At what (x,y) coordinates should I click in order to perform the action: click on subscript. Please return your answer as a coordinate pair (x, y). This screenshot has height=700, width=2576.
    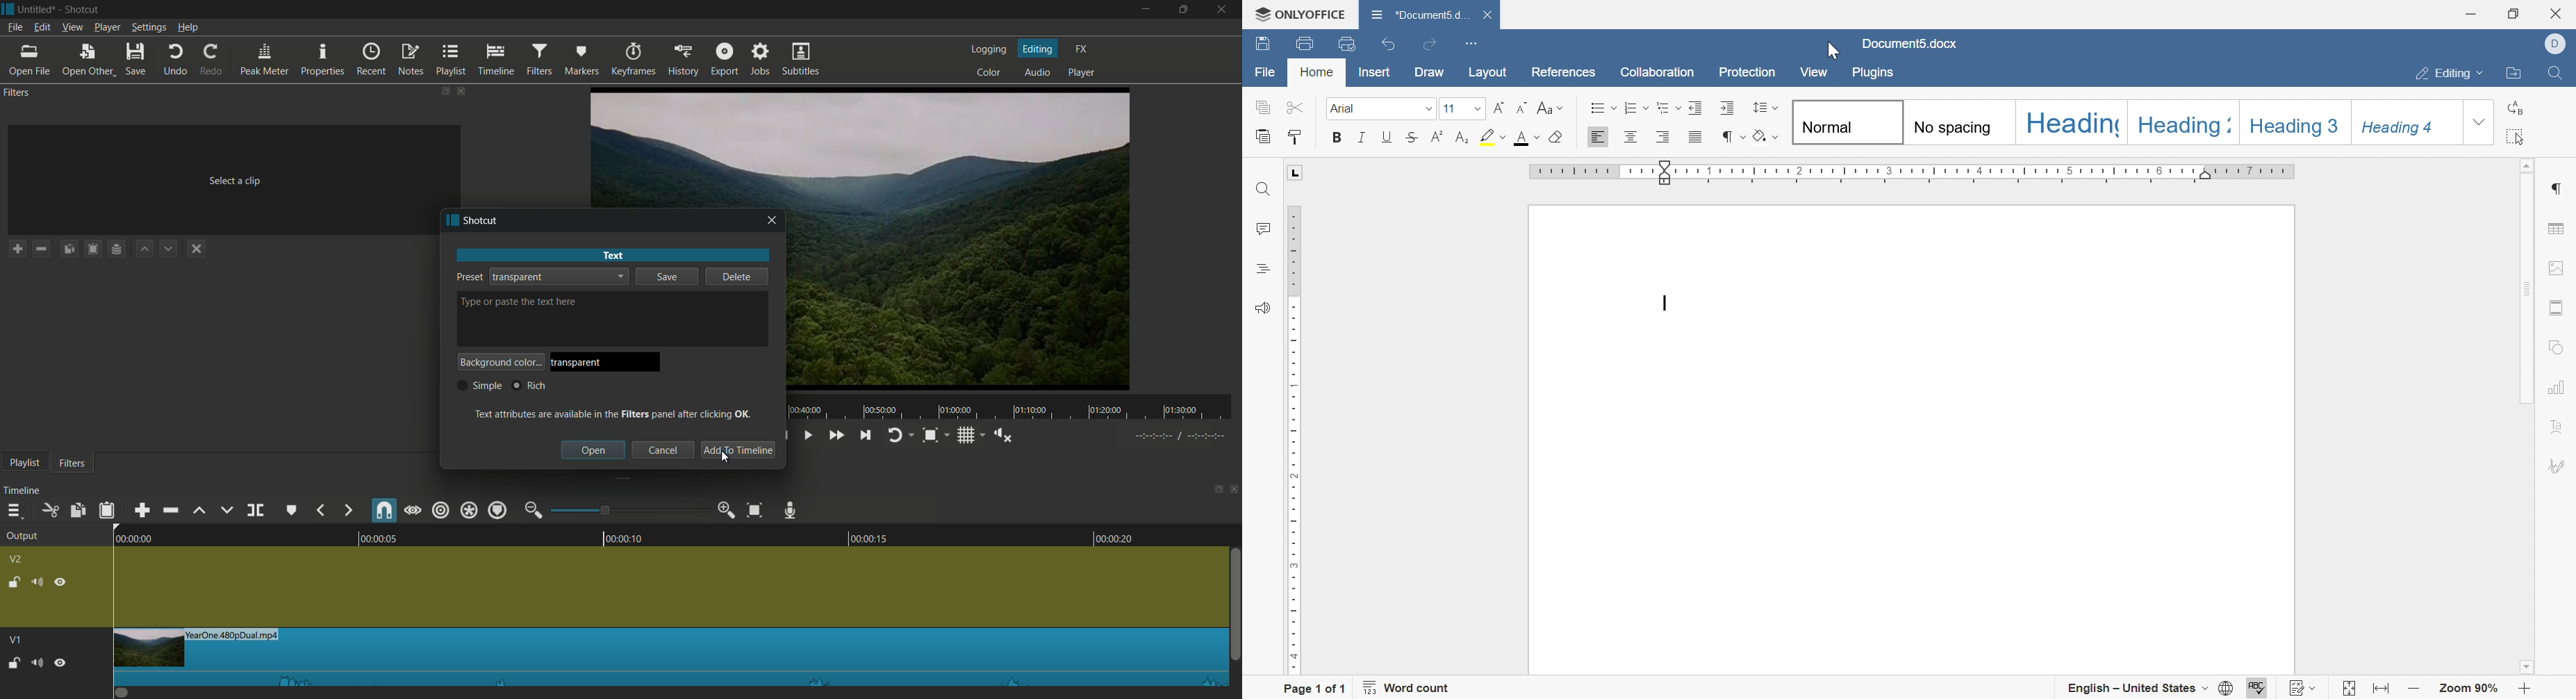
    Looking at the image, I should click on (1463, 135).